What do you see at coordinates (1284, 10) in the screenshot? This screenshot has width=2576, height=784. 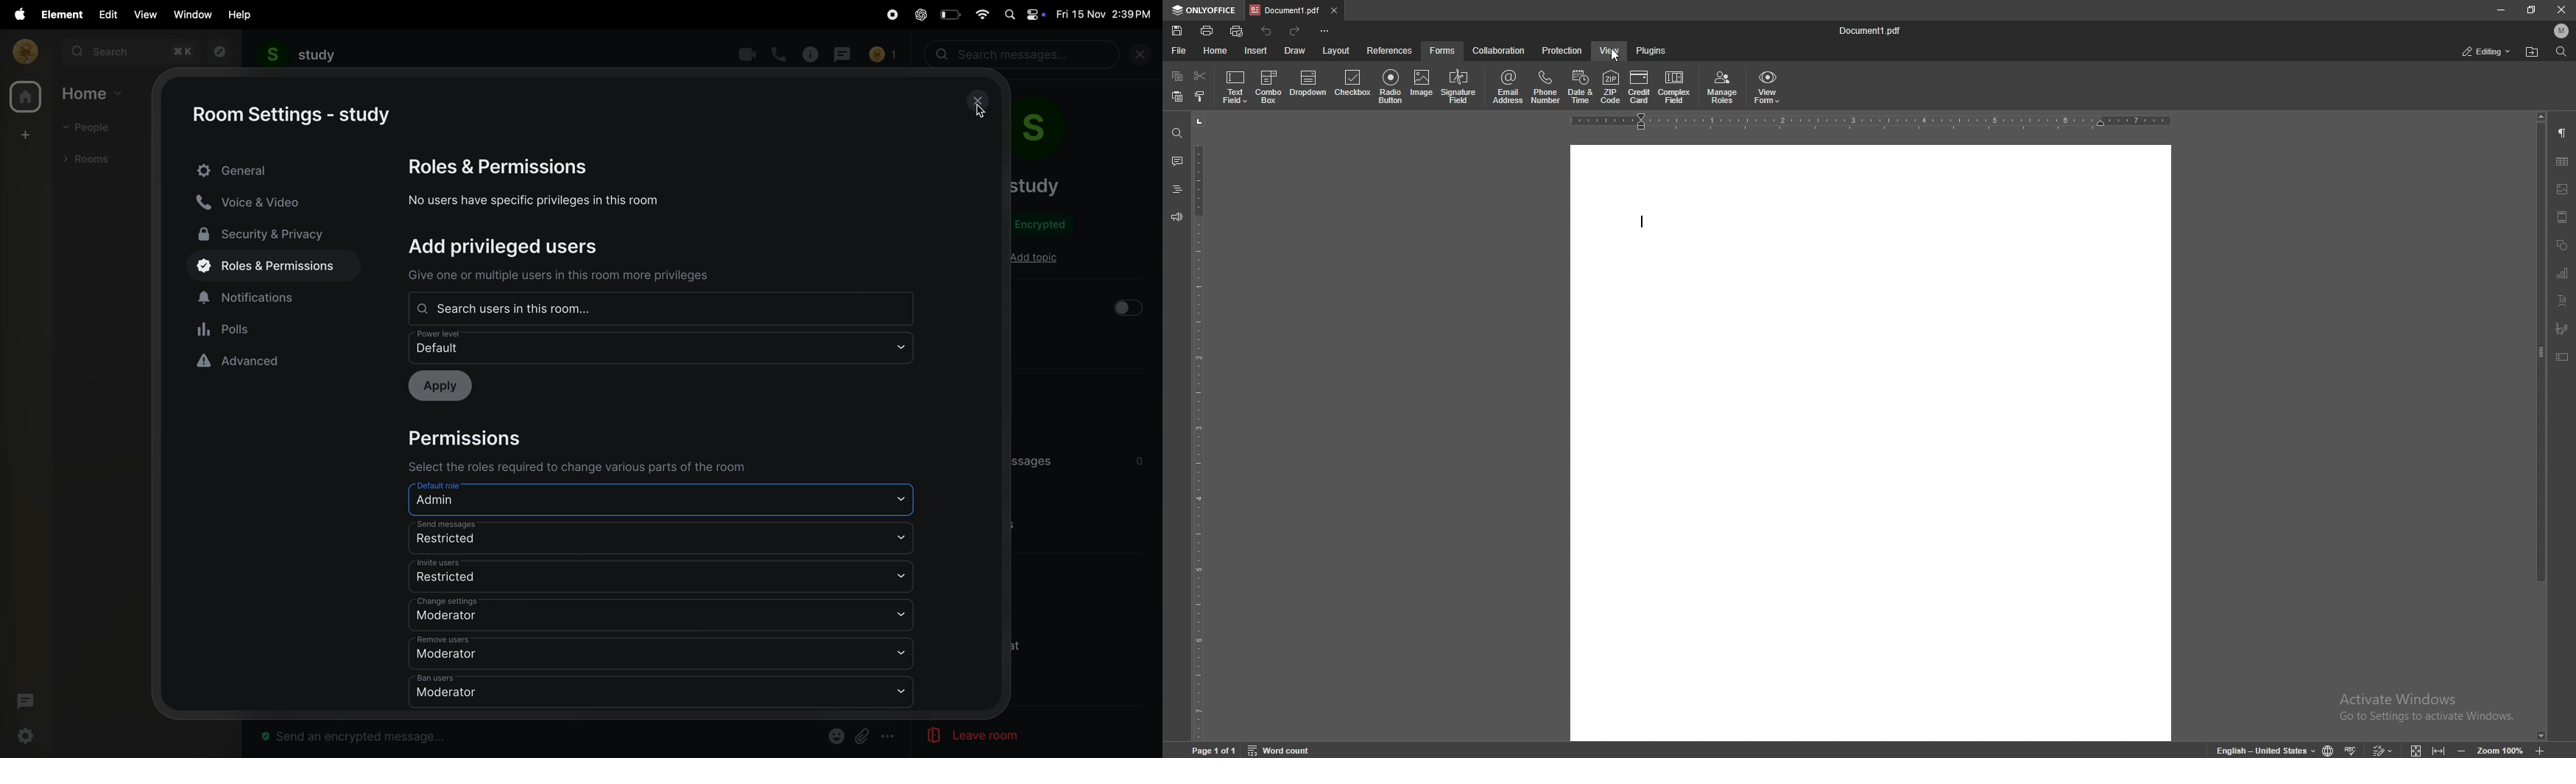 I see `tab` at bounding box center [1284, 10].